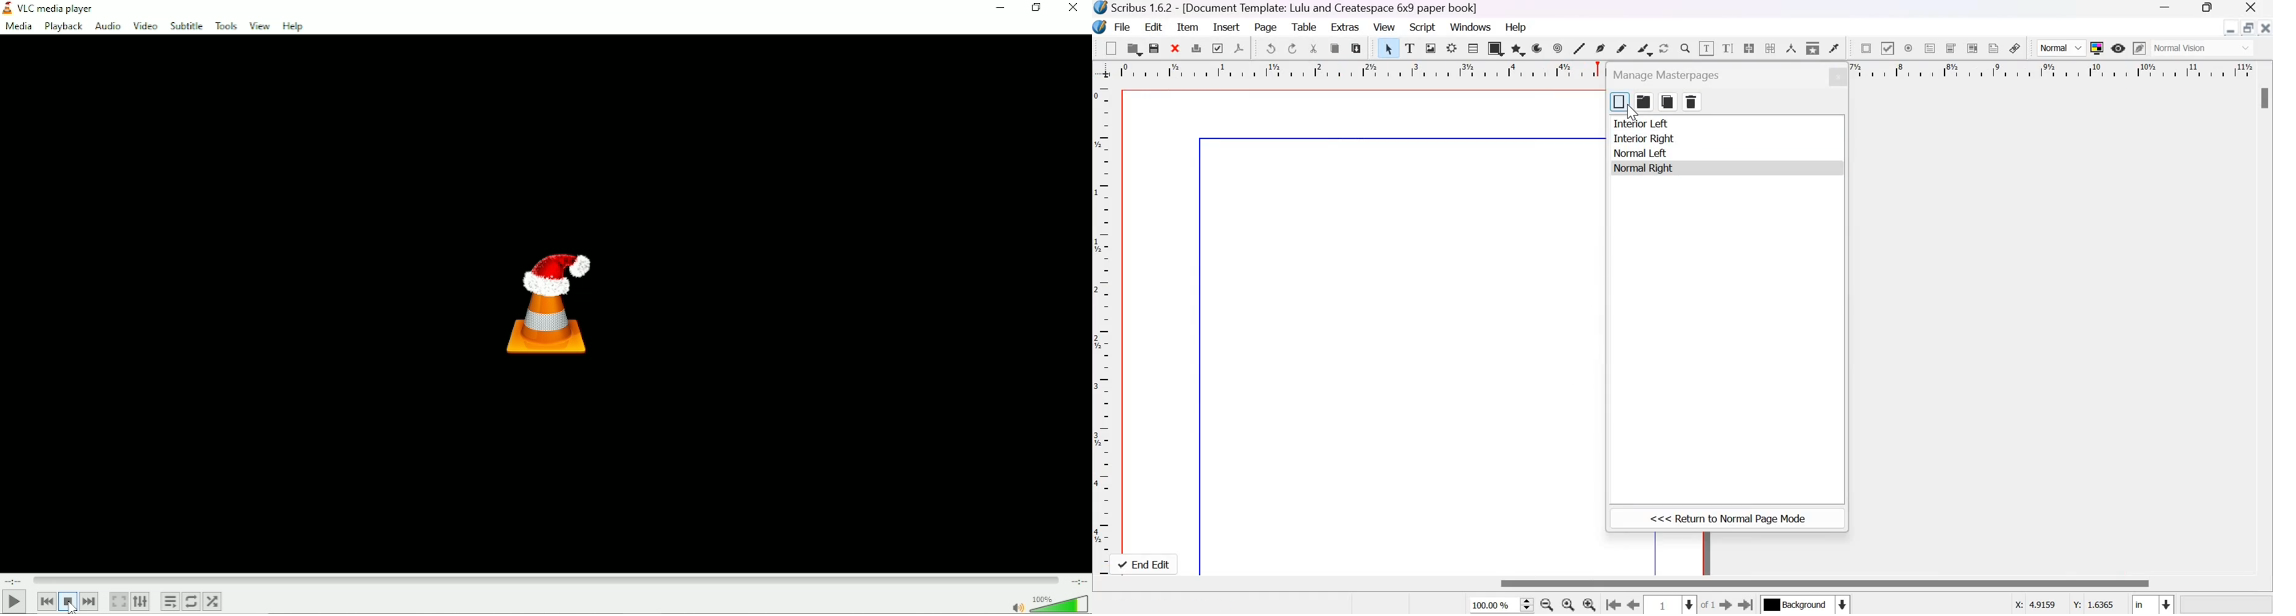 Image resolution: width=2296 pixels, height=616 pixels. Describe the element at coordinates (1147, 564) in the screenshot. I see `end edit` at that location.